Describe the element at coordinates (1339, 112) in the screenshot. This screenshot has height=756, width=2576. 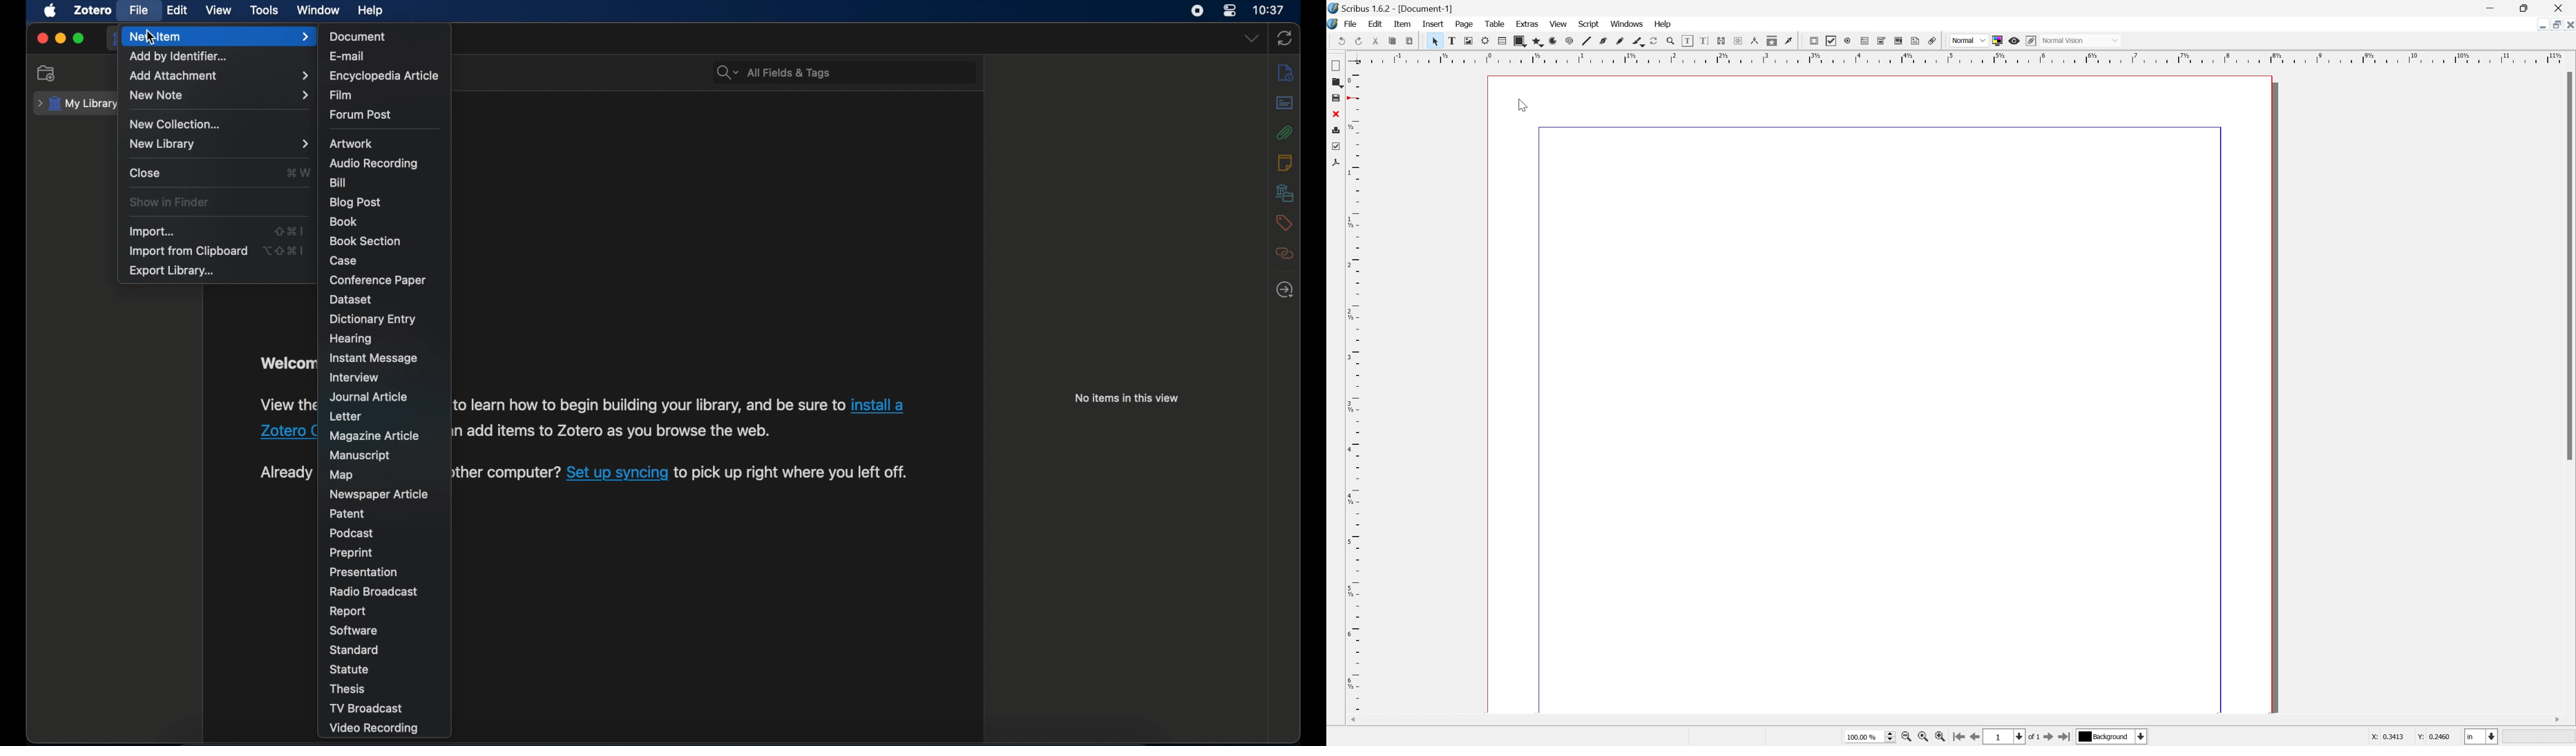
I see `close` at that location.